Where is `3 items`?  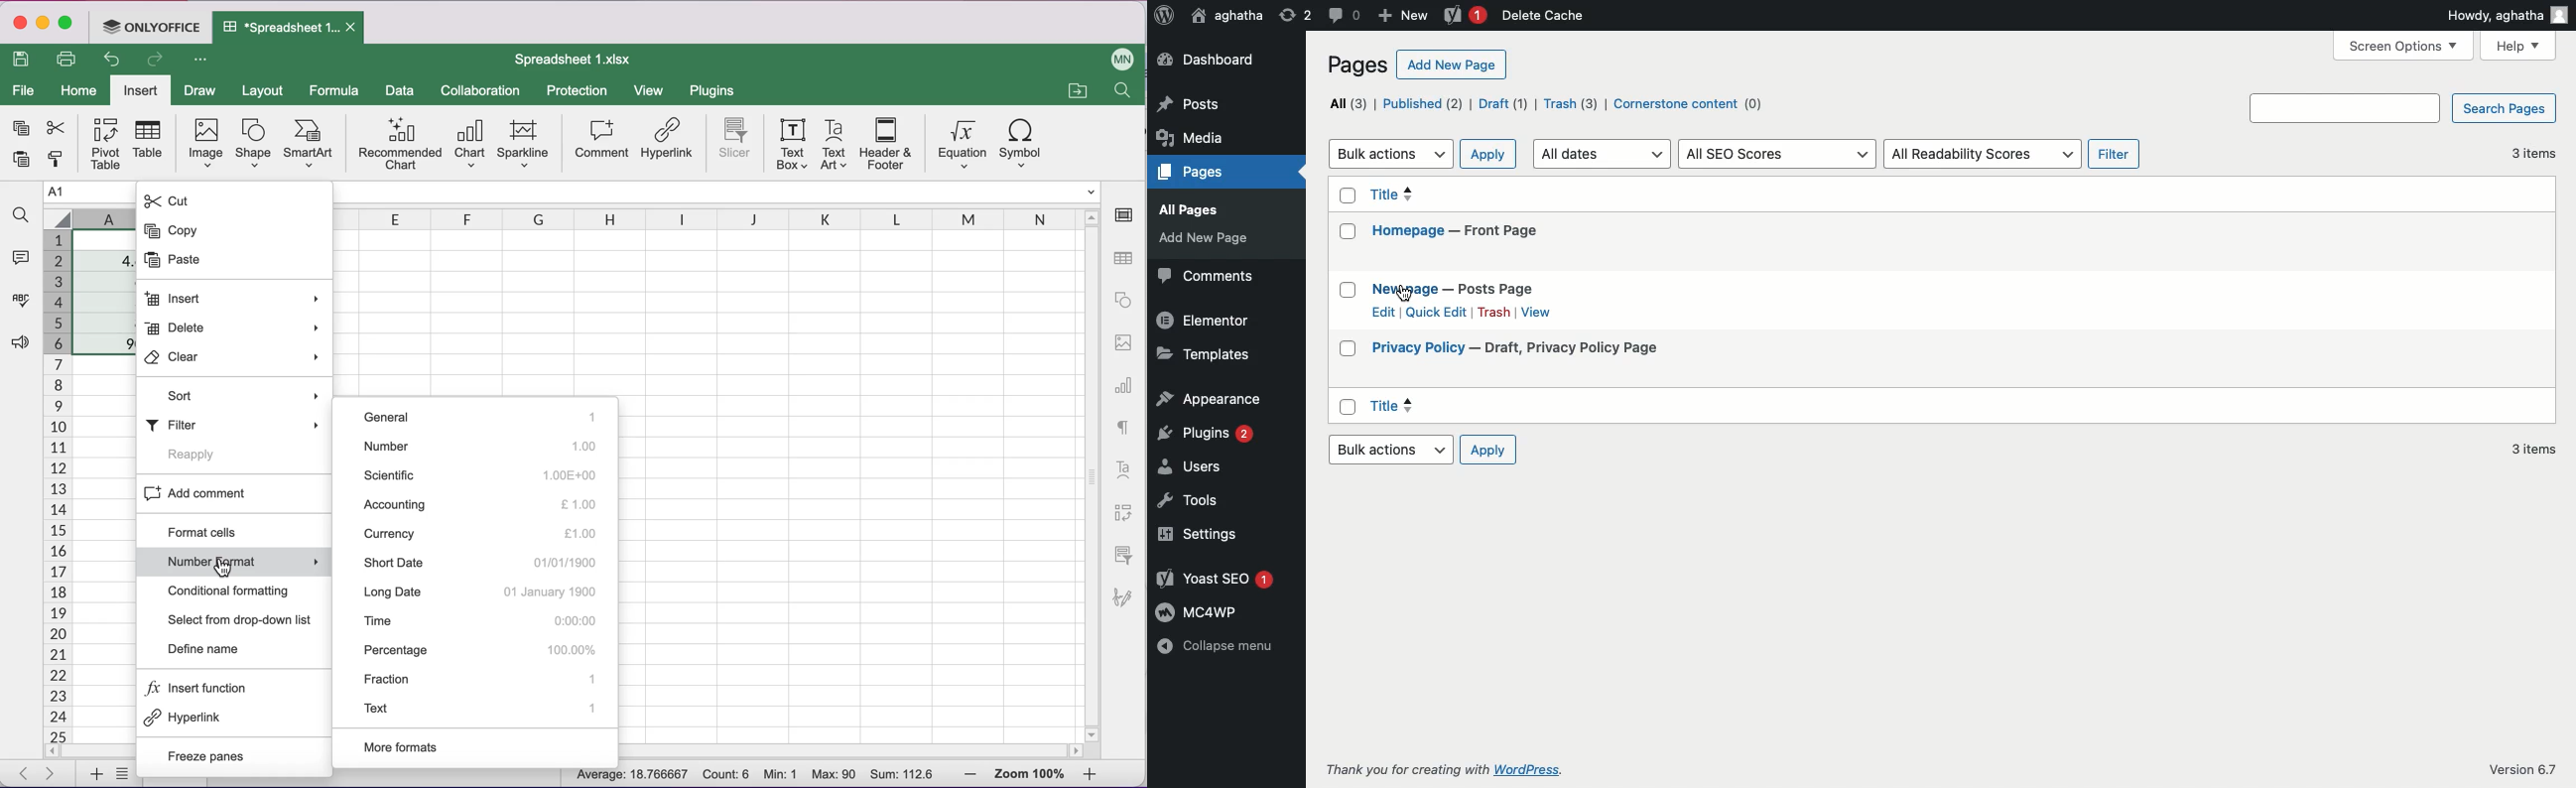 3 items is located at coordinates (2529, 449).